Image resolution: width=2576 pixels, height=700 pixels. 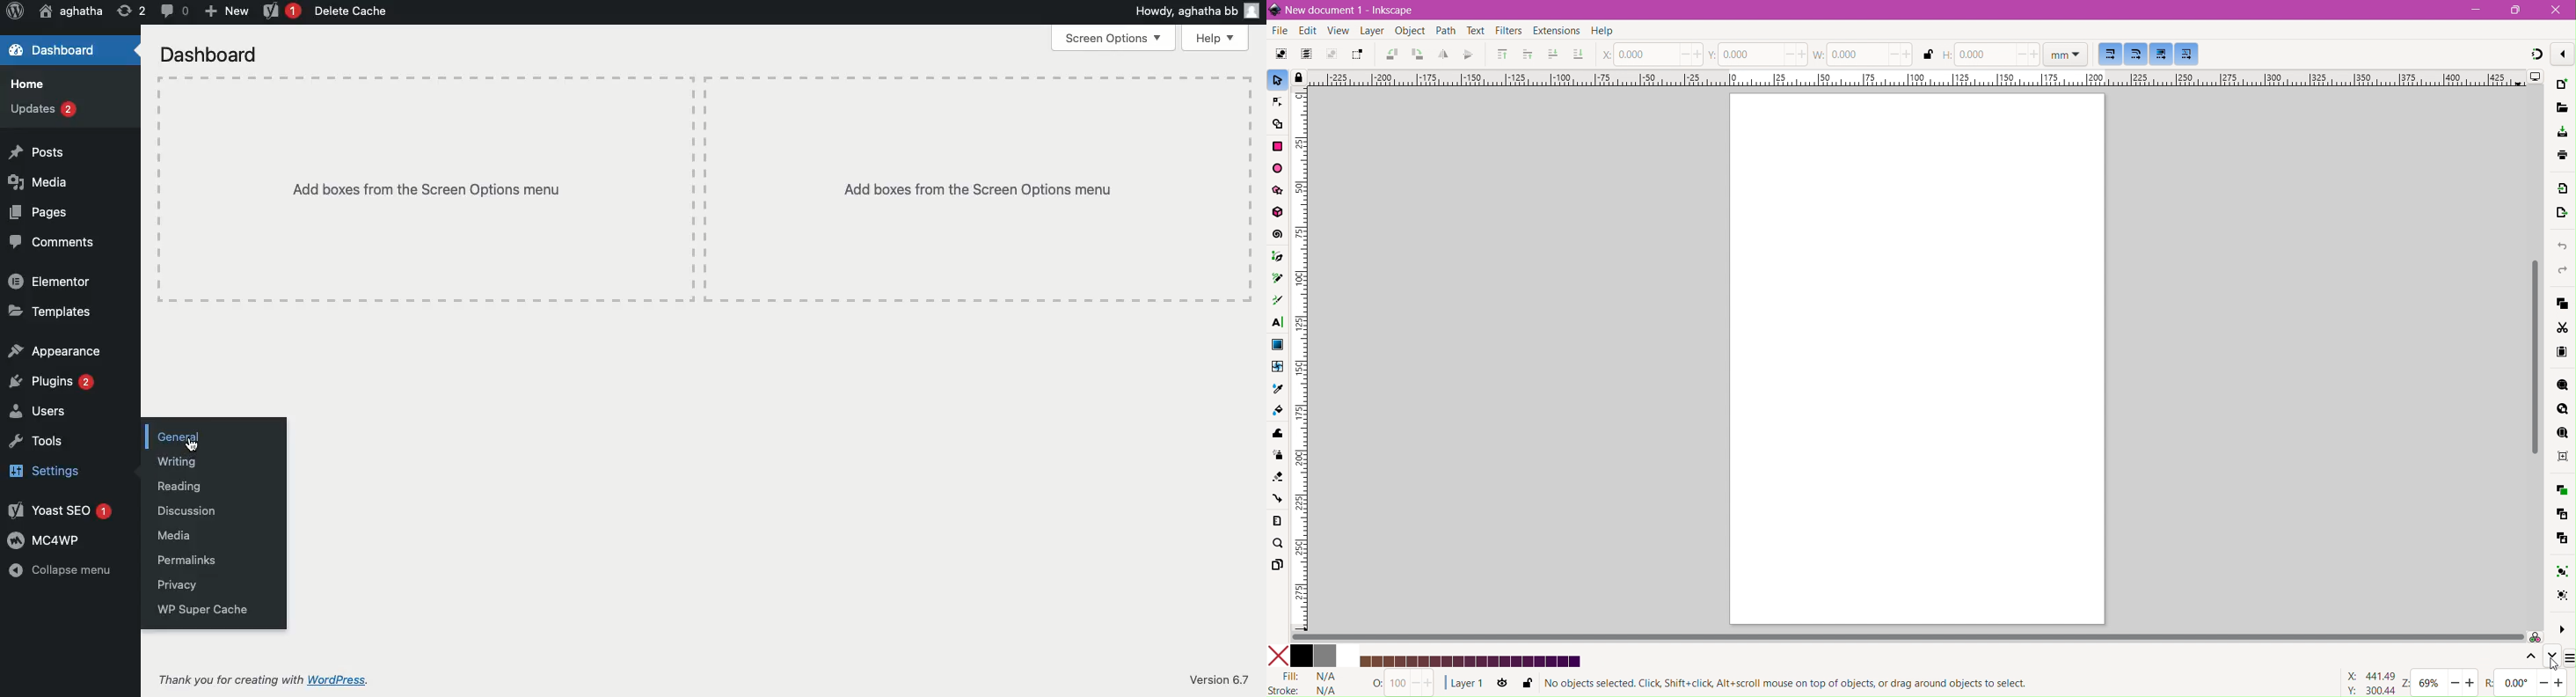 I want to click on Riase to Top, so click(x=1501, y=56).